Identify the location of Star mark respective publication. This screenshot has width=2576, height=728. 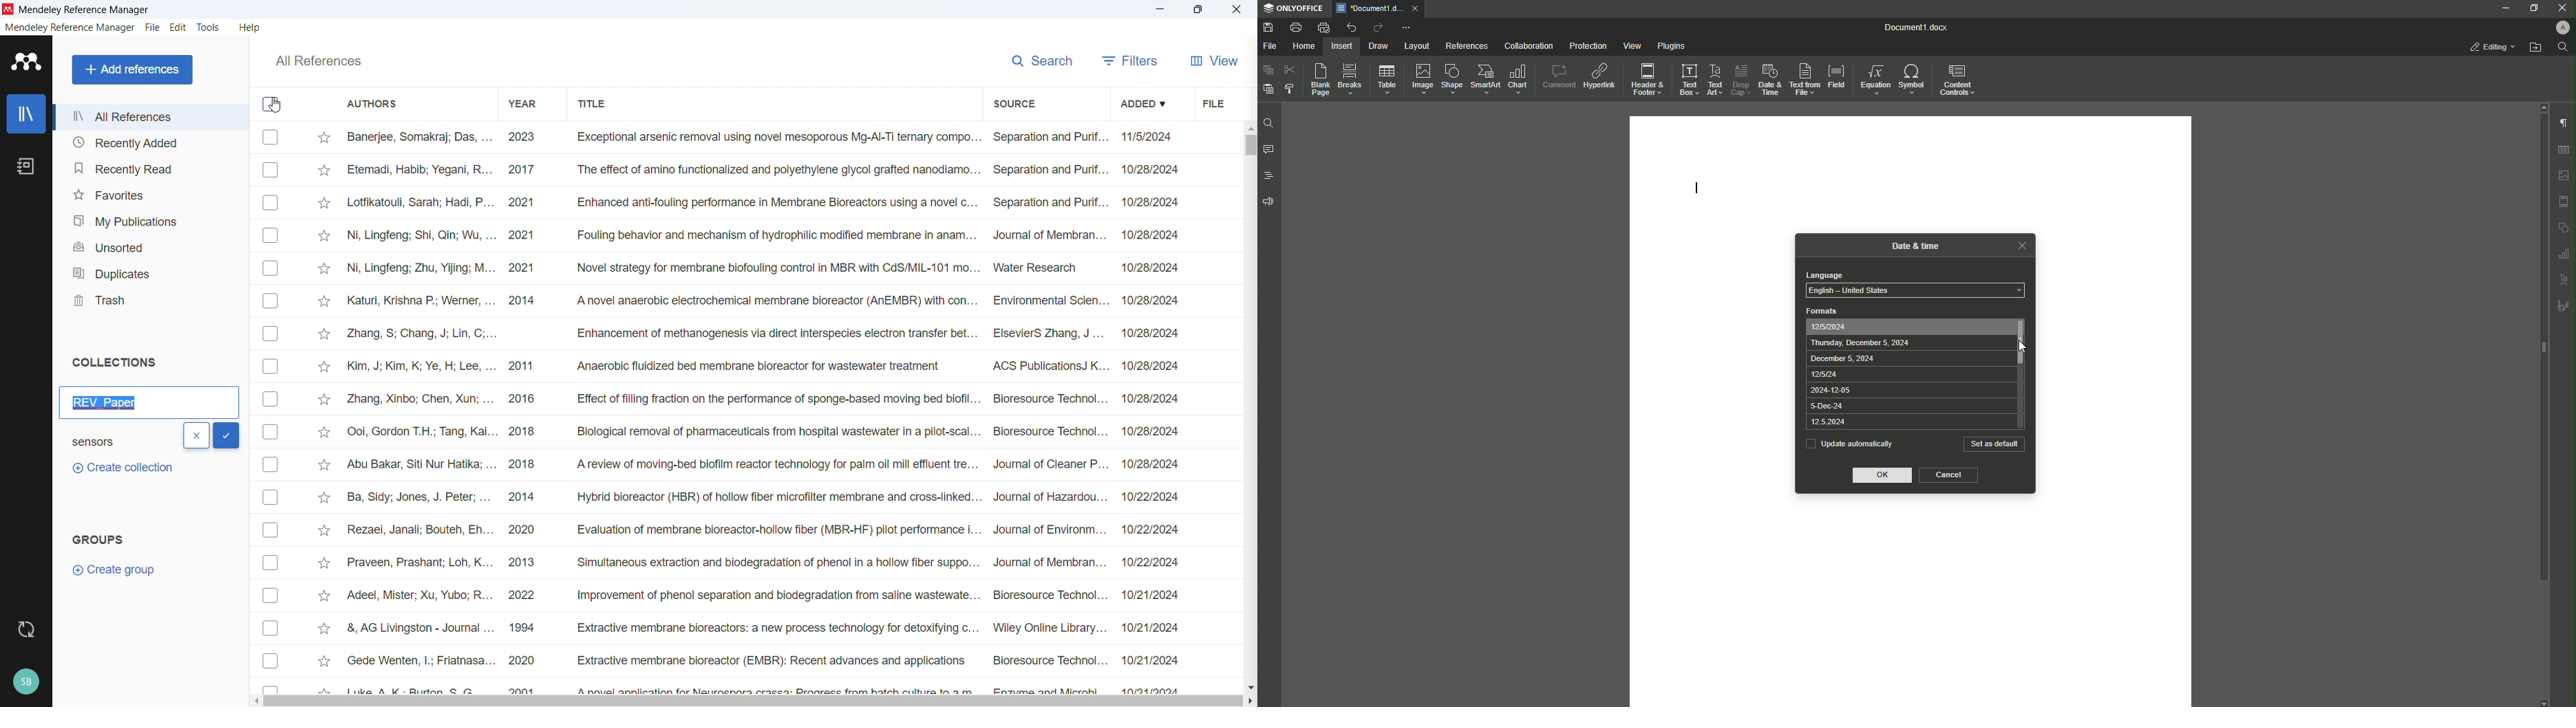
(324, 367).